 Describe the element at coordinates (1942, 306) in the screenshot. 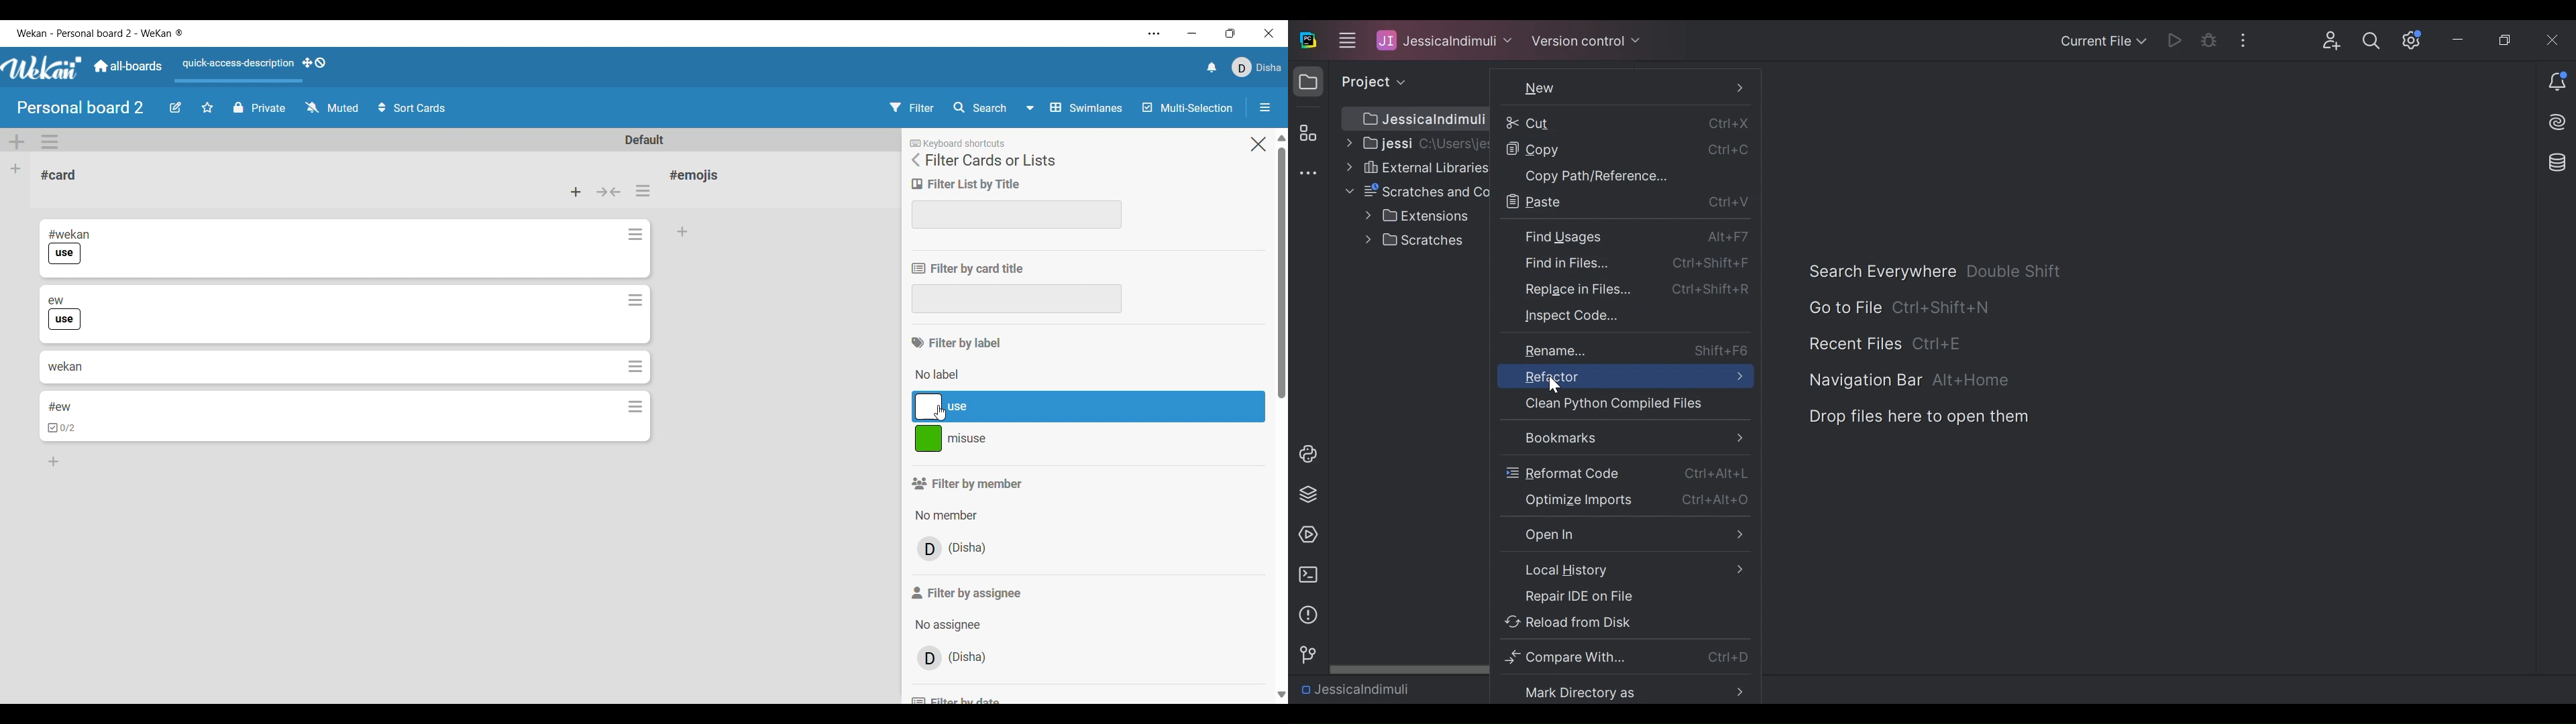

I see `Ctrl+Shift+N` at that location.